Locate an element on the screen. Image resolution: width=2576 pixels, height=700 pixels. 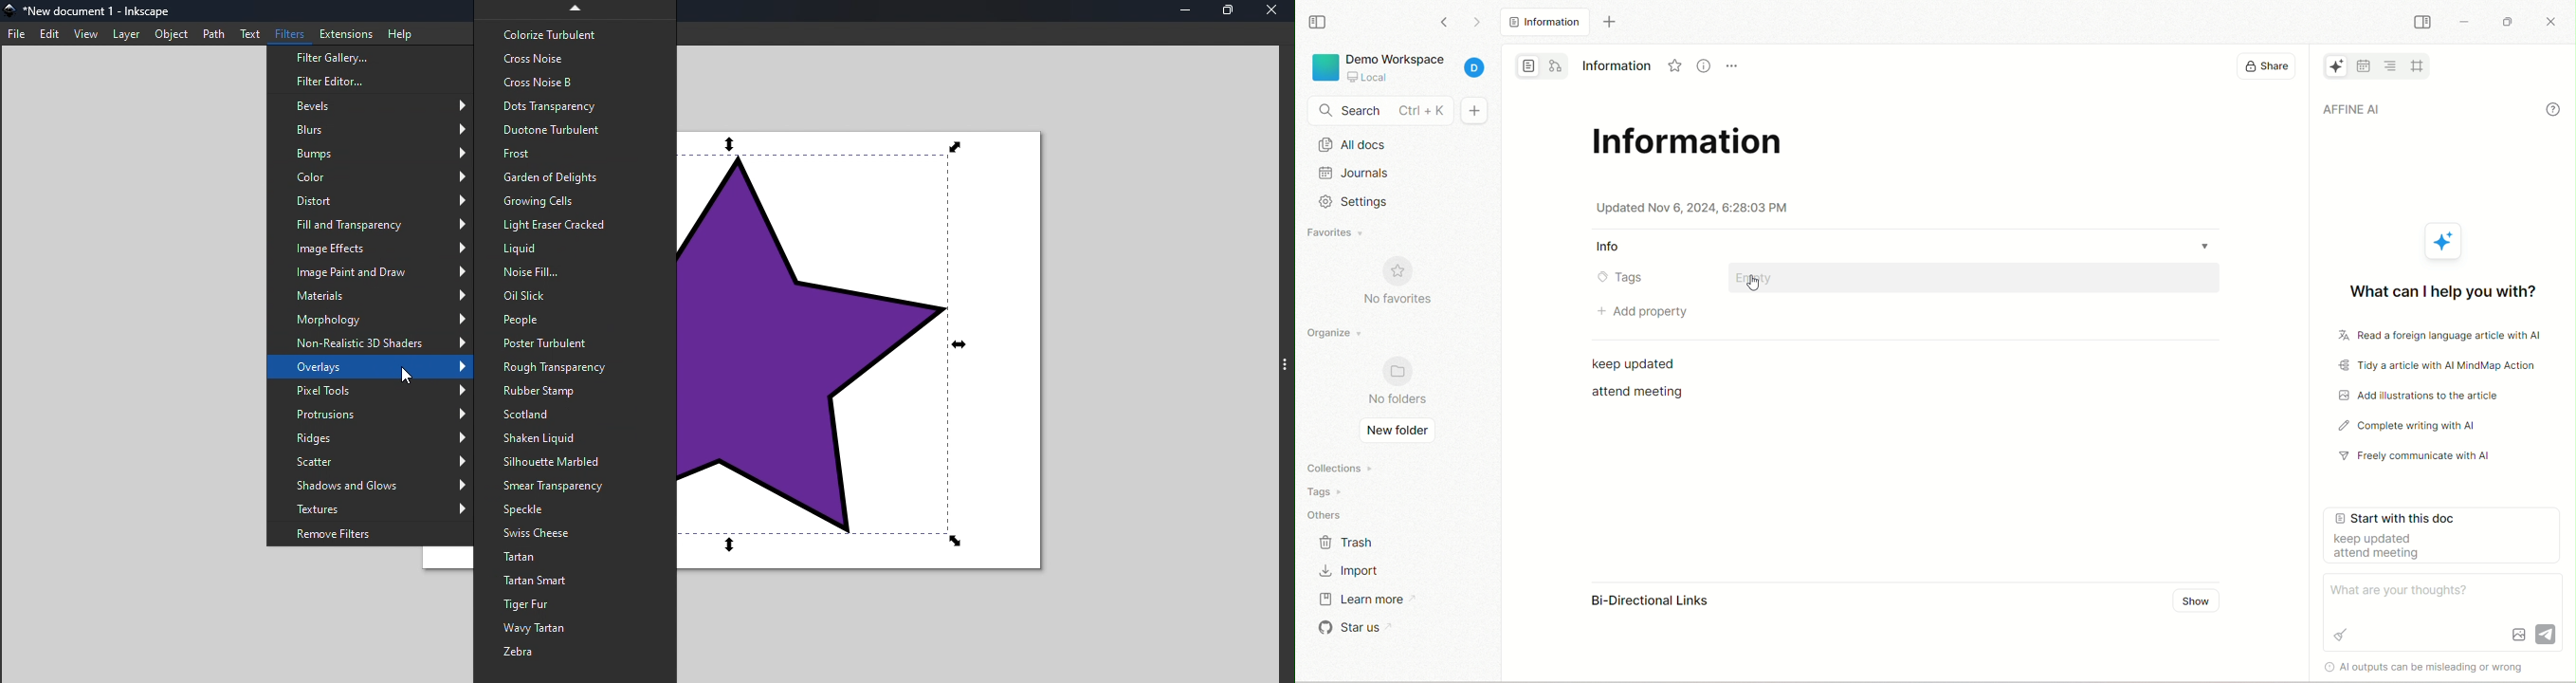
File is located at coordinates (17, 35).